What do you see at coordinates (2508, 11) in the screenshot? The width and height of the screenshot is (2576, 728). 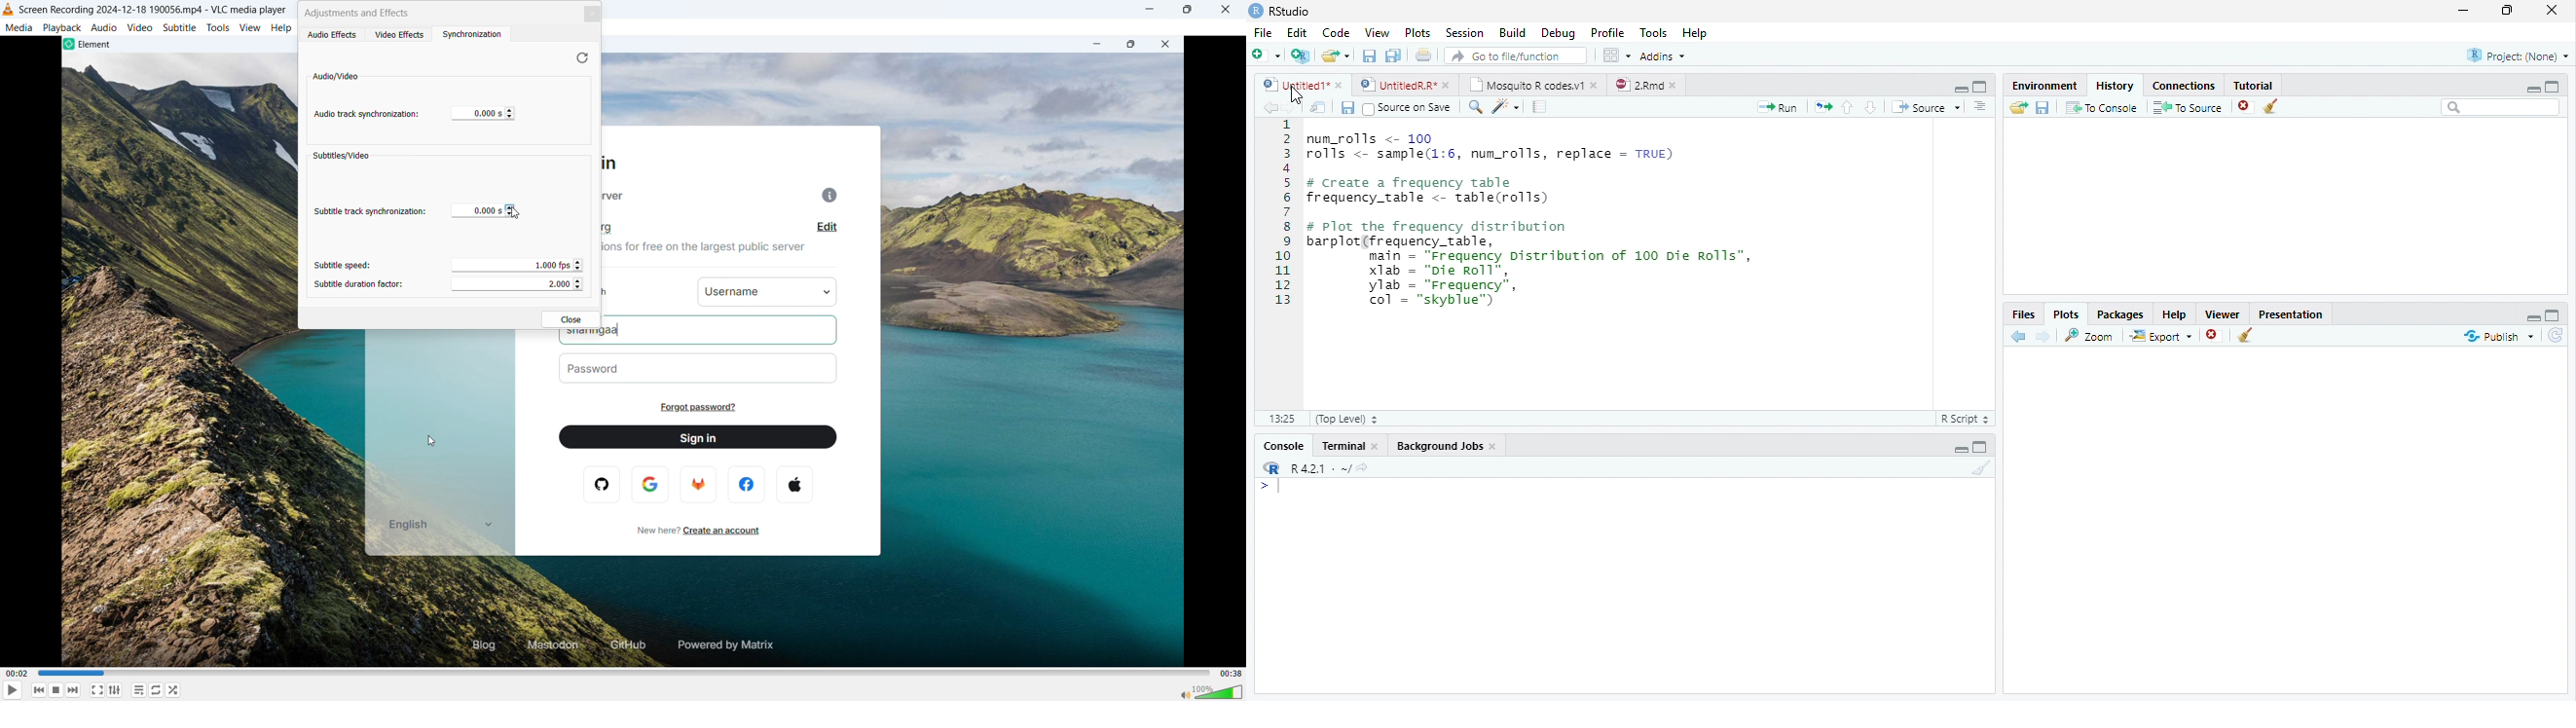 I see `Maximize` at bounding box center [2508, 11].